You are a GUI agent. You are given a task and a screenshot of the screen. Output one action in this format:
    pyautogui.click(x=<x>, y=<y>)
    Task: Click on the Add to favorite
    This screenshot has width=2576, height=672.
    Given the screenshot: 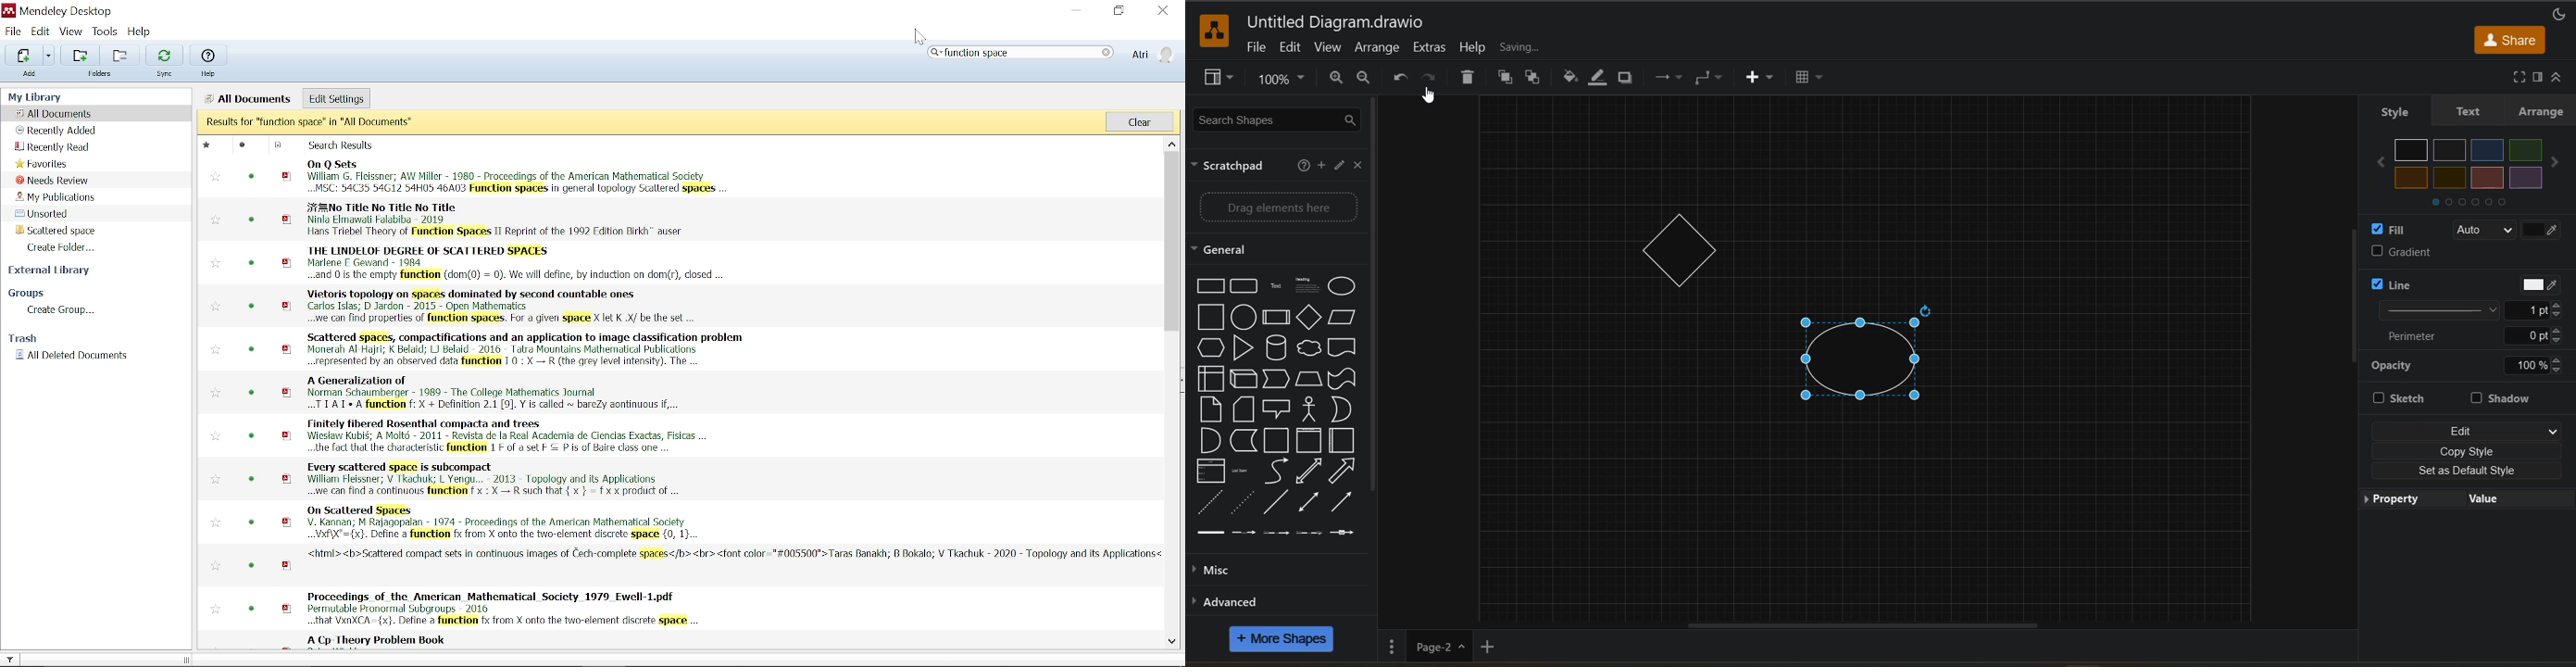 What is the action you would take?
    pyautogui.click(x=216, y=349)
    